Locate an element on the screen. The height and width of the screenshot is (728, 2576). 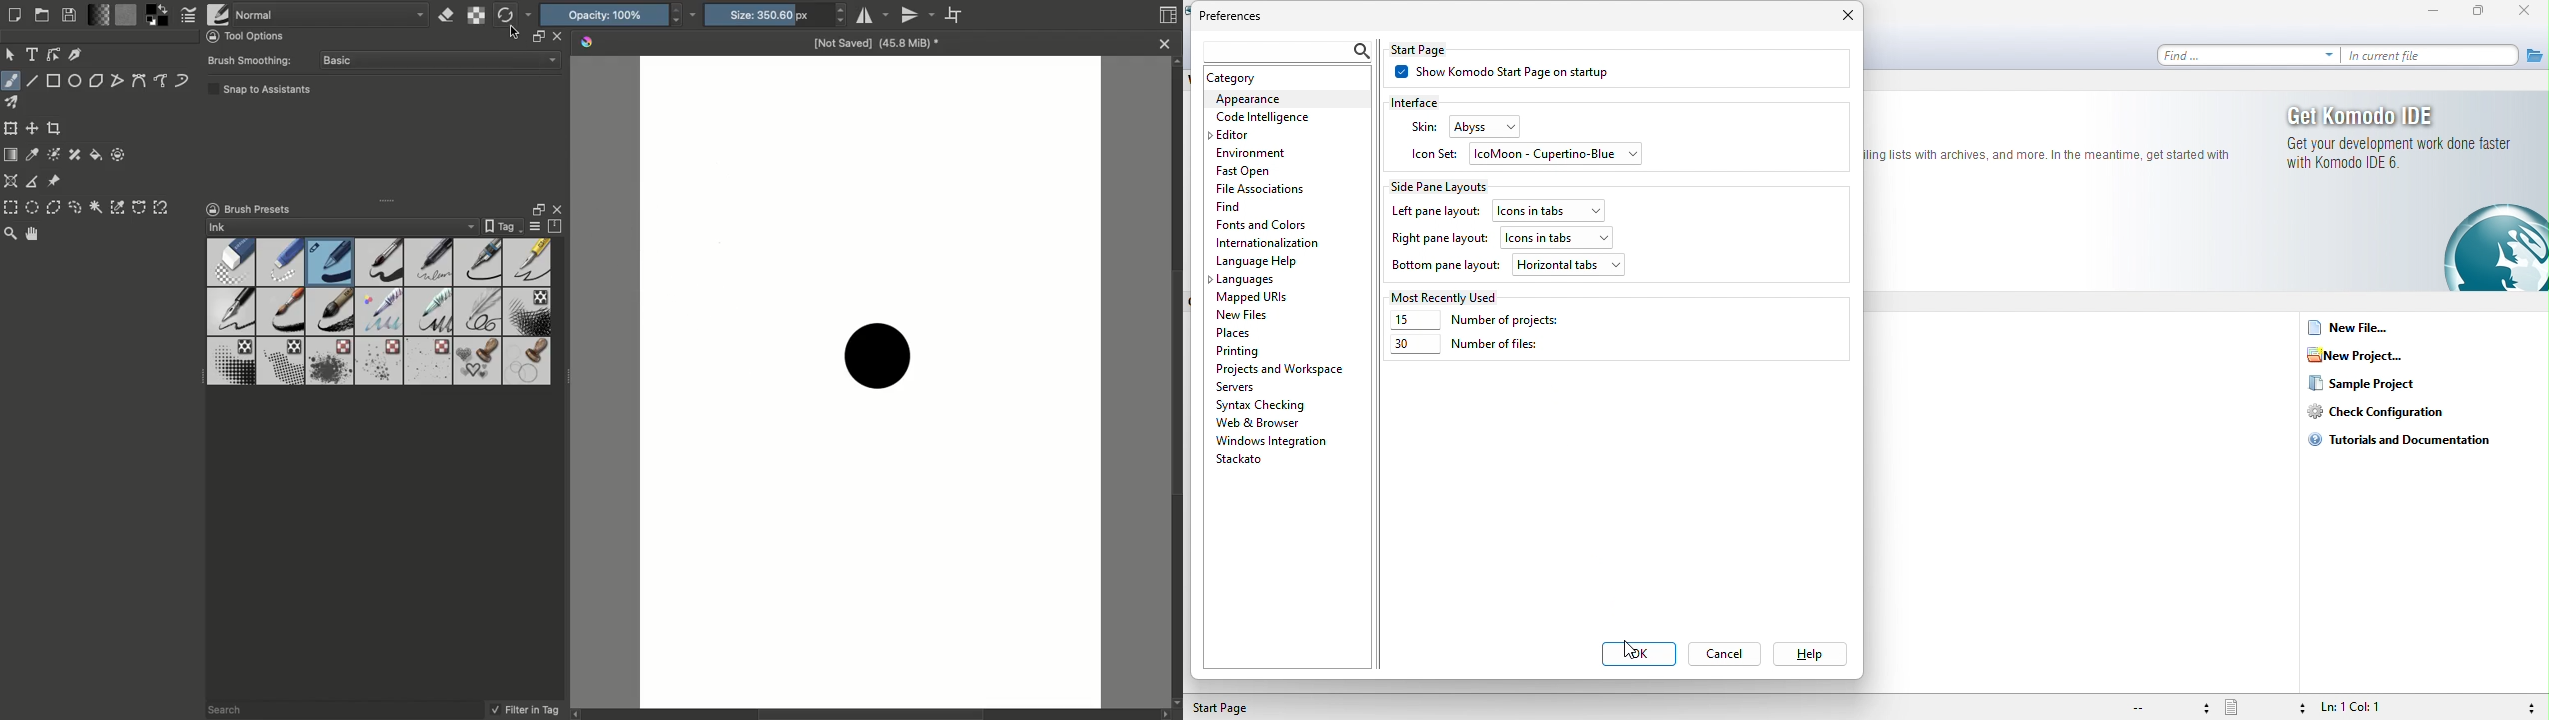
logo is located at coordinates (2494, 248).